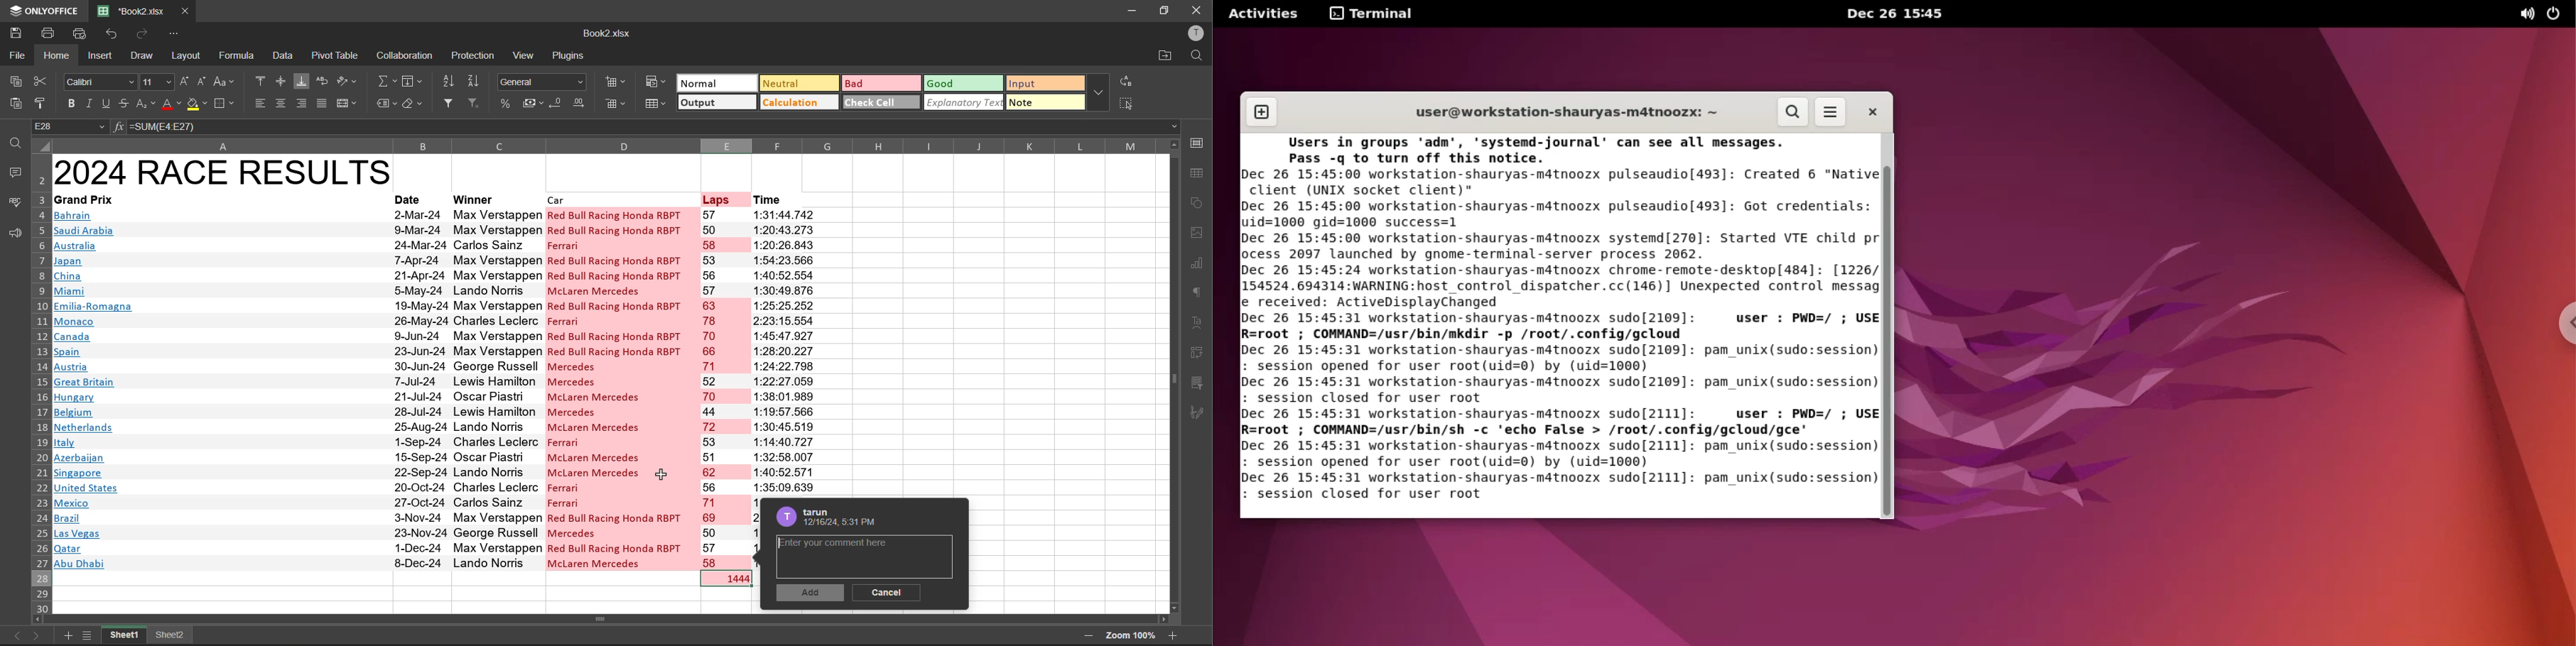 The image size is (2576, 672). I want to click on copy style, so click(41, 103).